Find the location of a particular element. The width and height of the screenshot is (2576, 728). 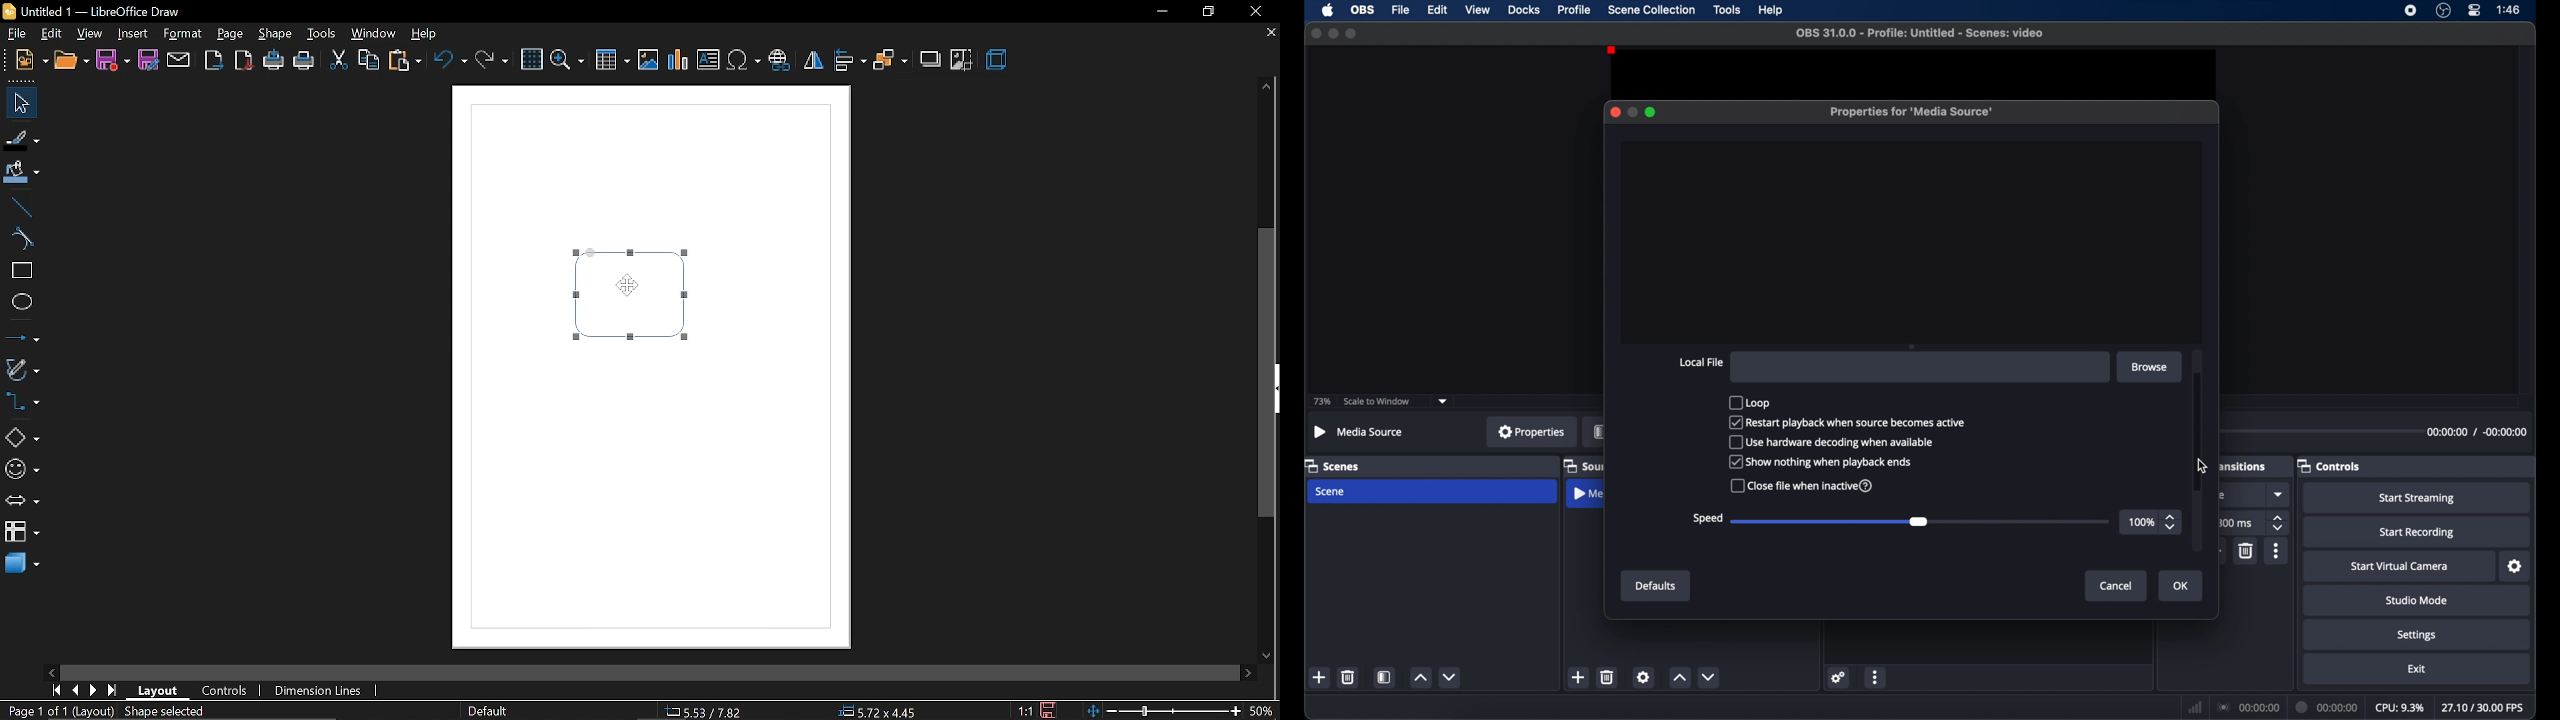

window is located at coordinates (374, 32).